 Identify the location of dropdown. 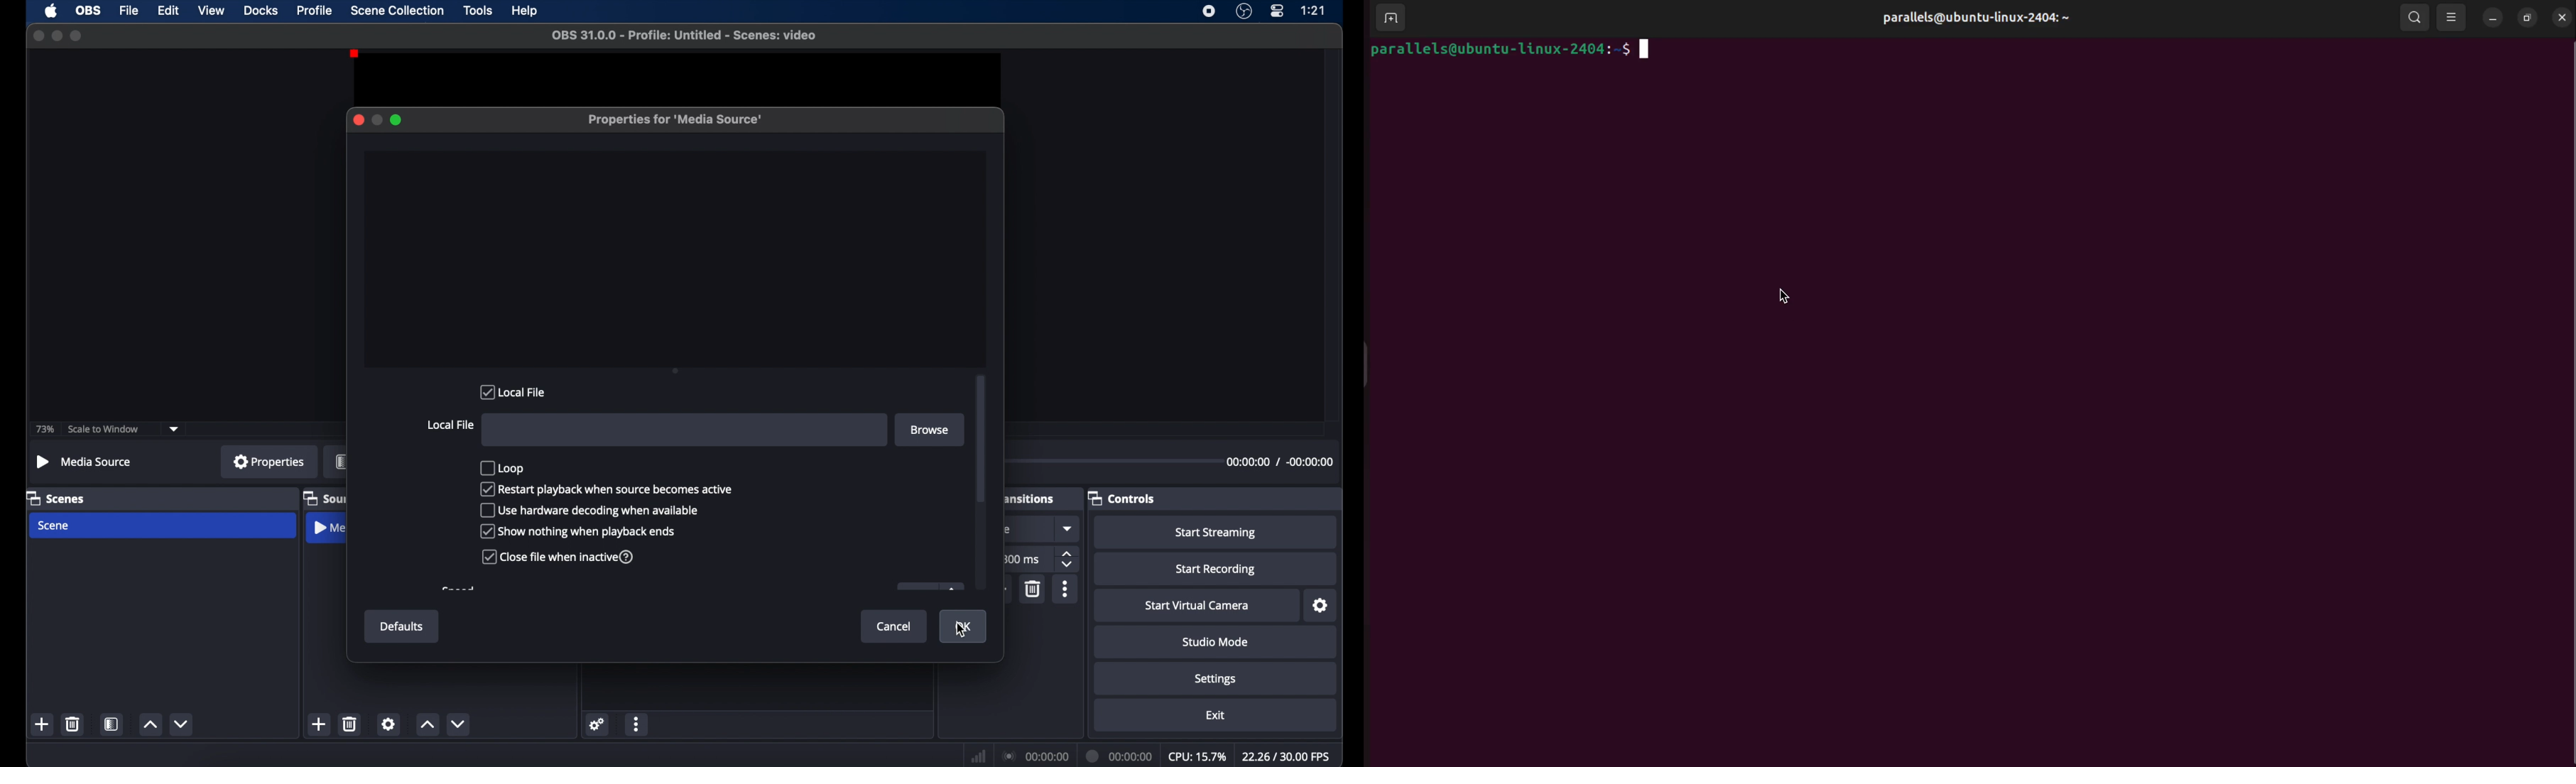
(1068, 528).